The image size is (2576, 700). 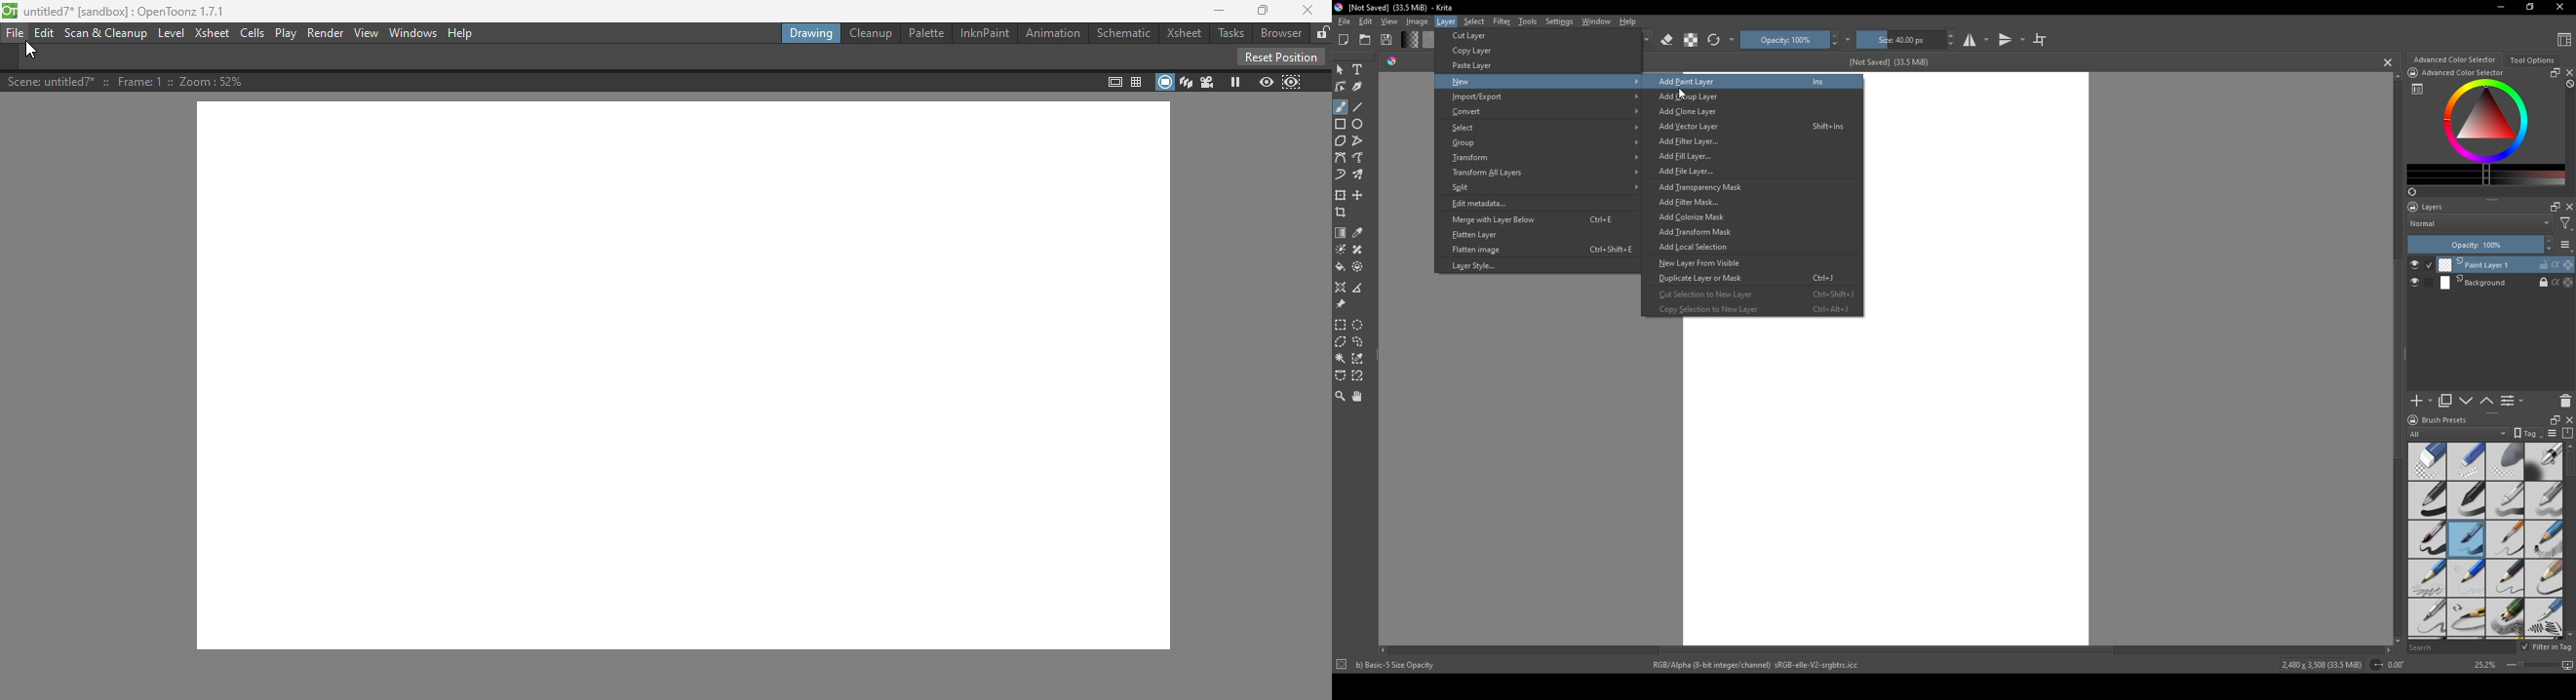 What do you see at coordinates (1341, 176) in the screenshot?
I see `dynamic brush` at bounding box center [1341, 176].